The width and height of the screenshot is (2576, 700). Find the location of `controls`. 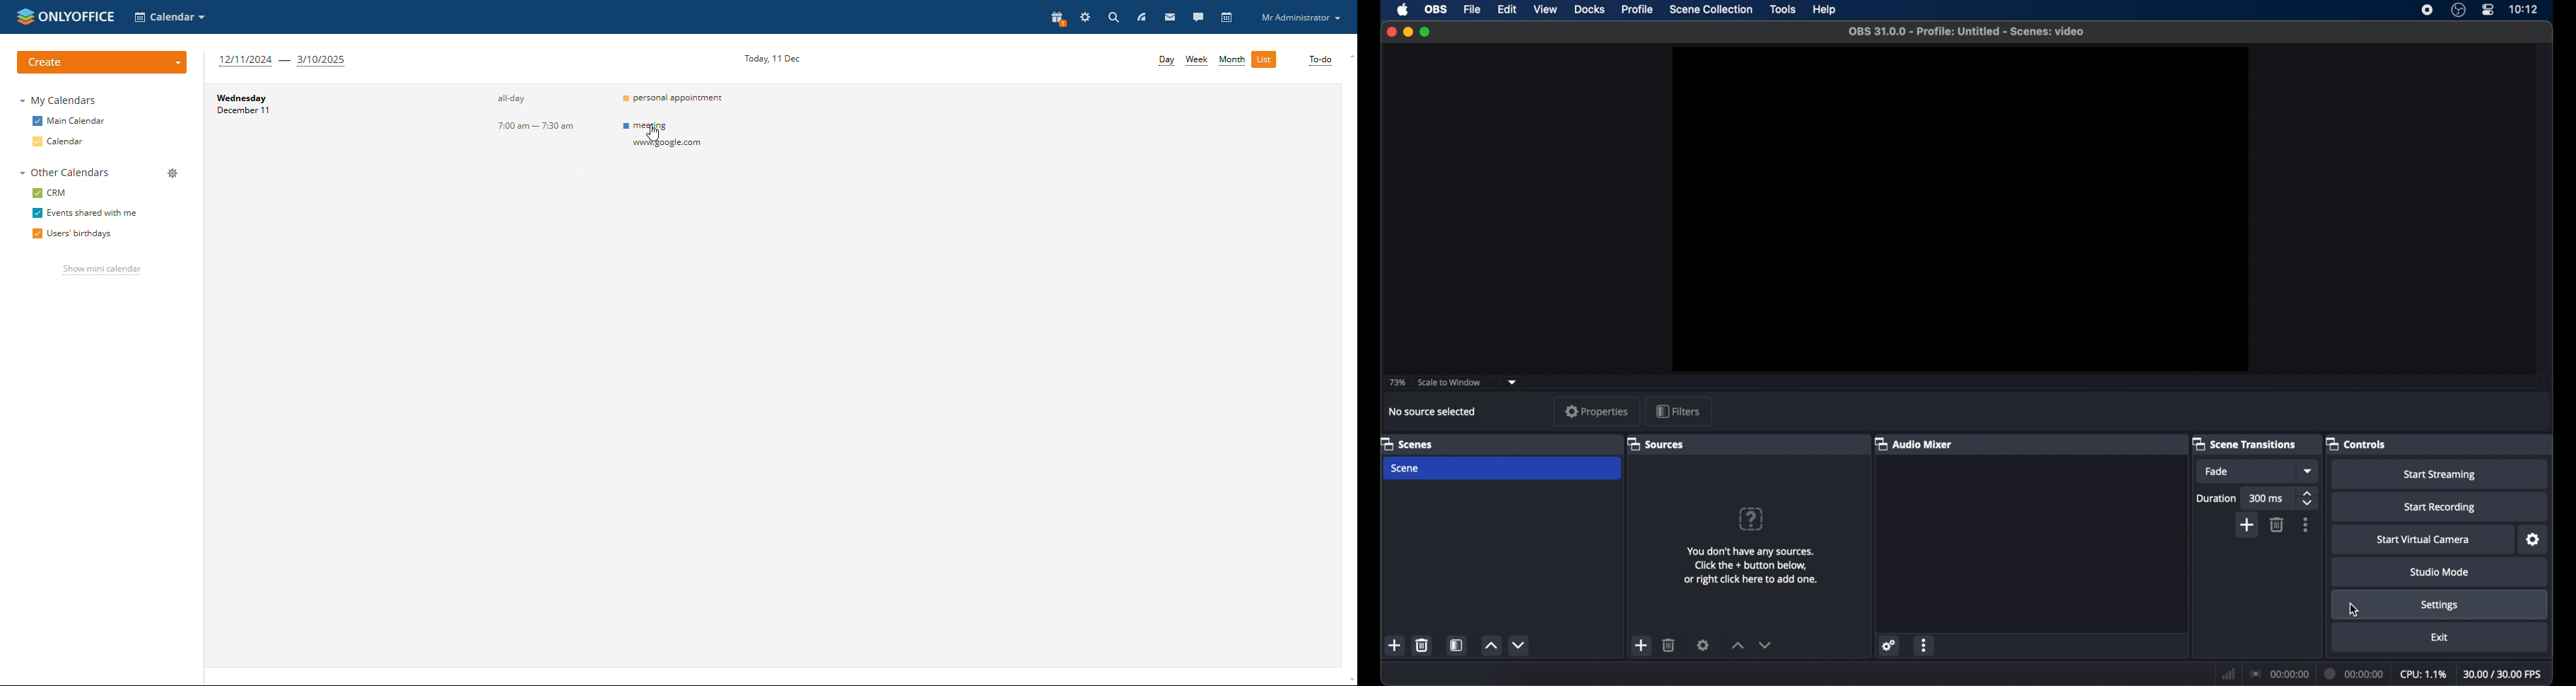

controls is located at coordinates (2357, 443).